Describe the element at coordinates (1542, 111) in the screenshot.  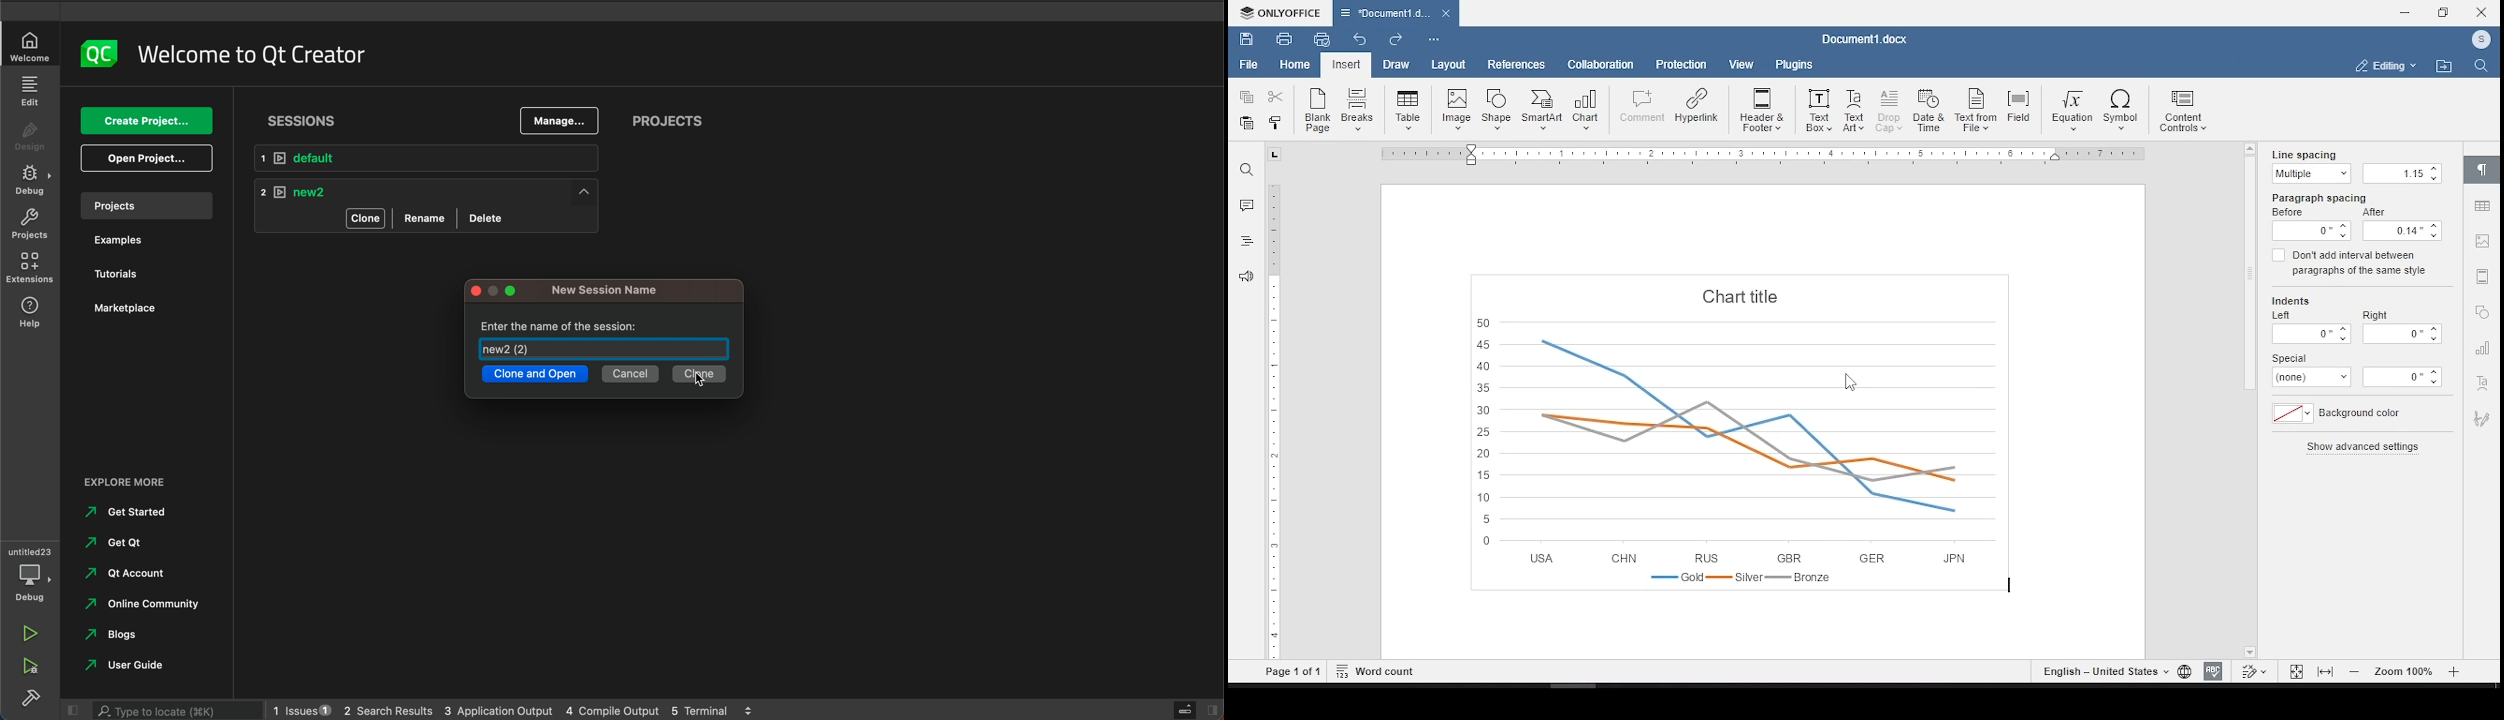
I see `insert smartart` at that location.